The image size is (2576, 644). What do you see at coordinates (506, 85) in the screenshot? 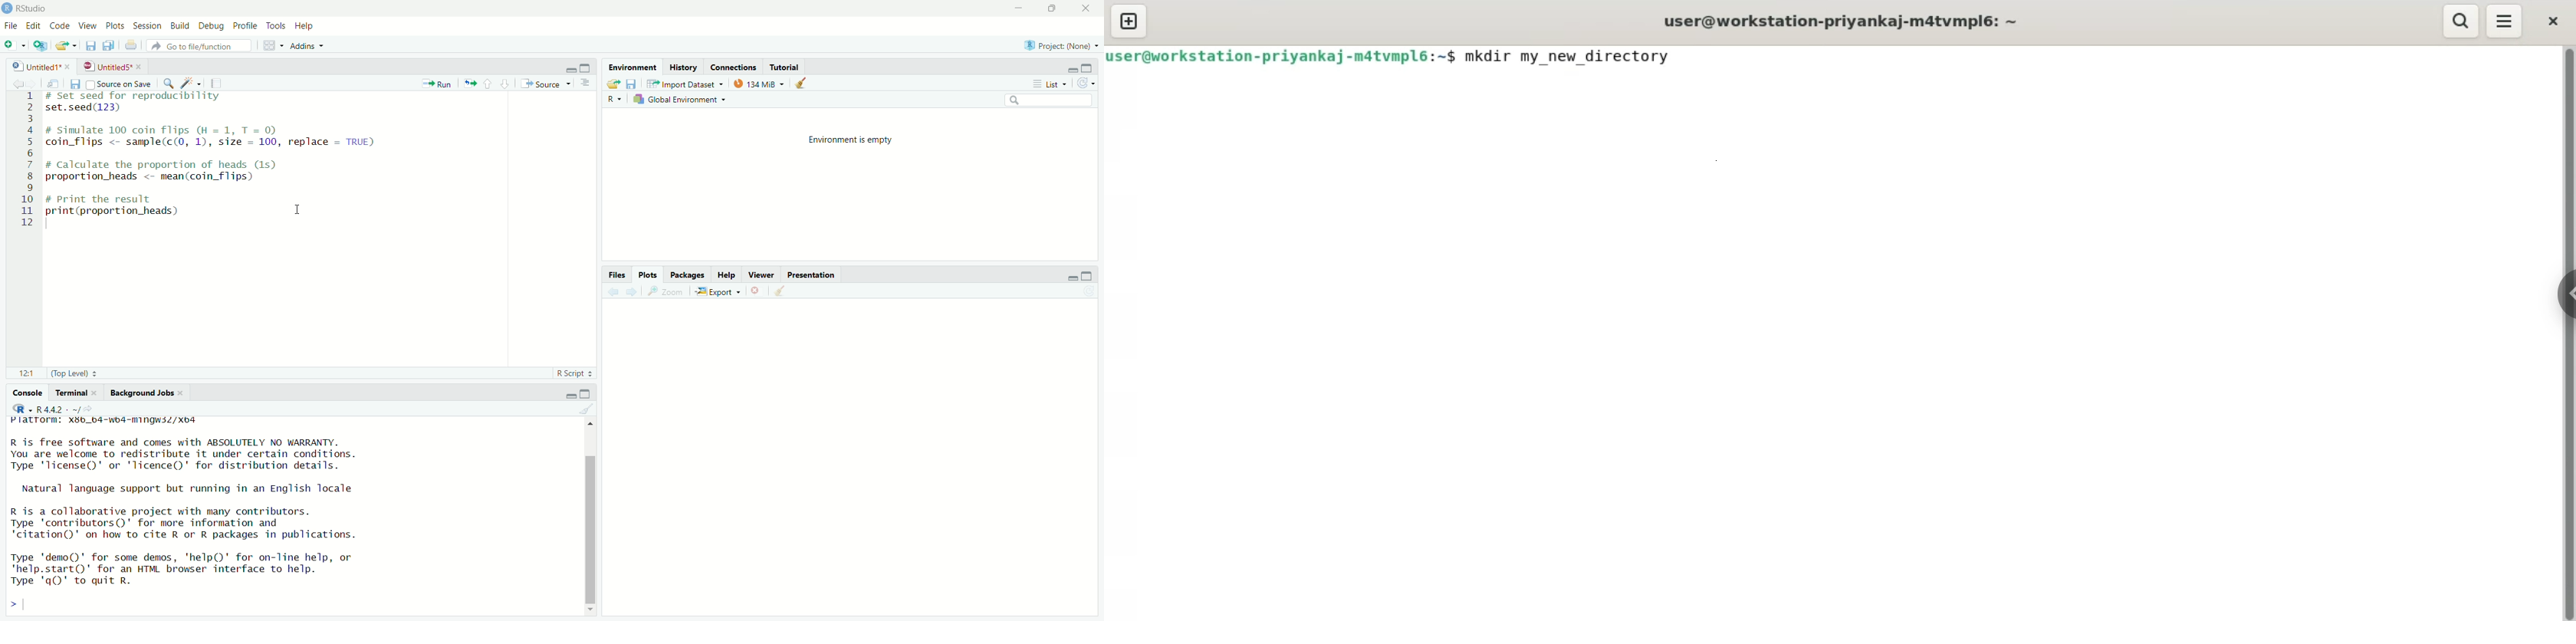
I see `go to next section/chunk` at bounding box center [506, 85].